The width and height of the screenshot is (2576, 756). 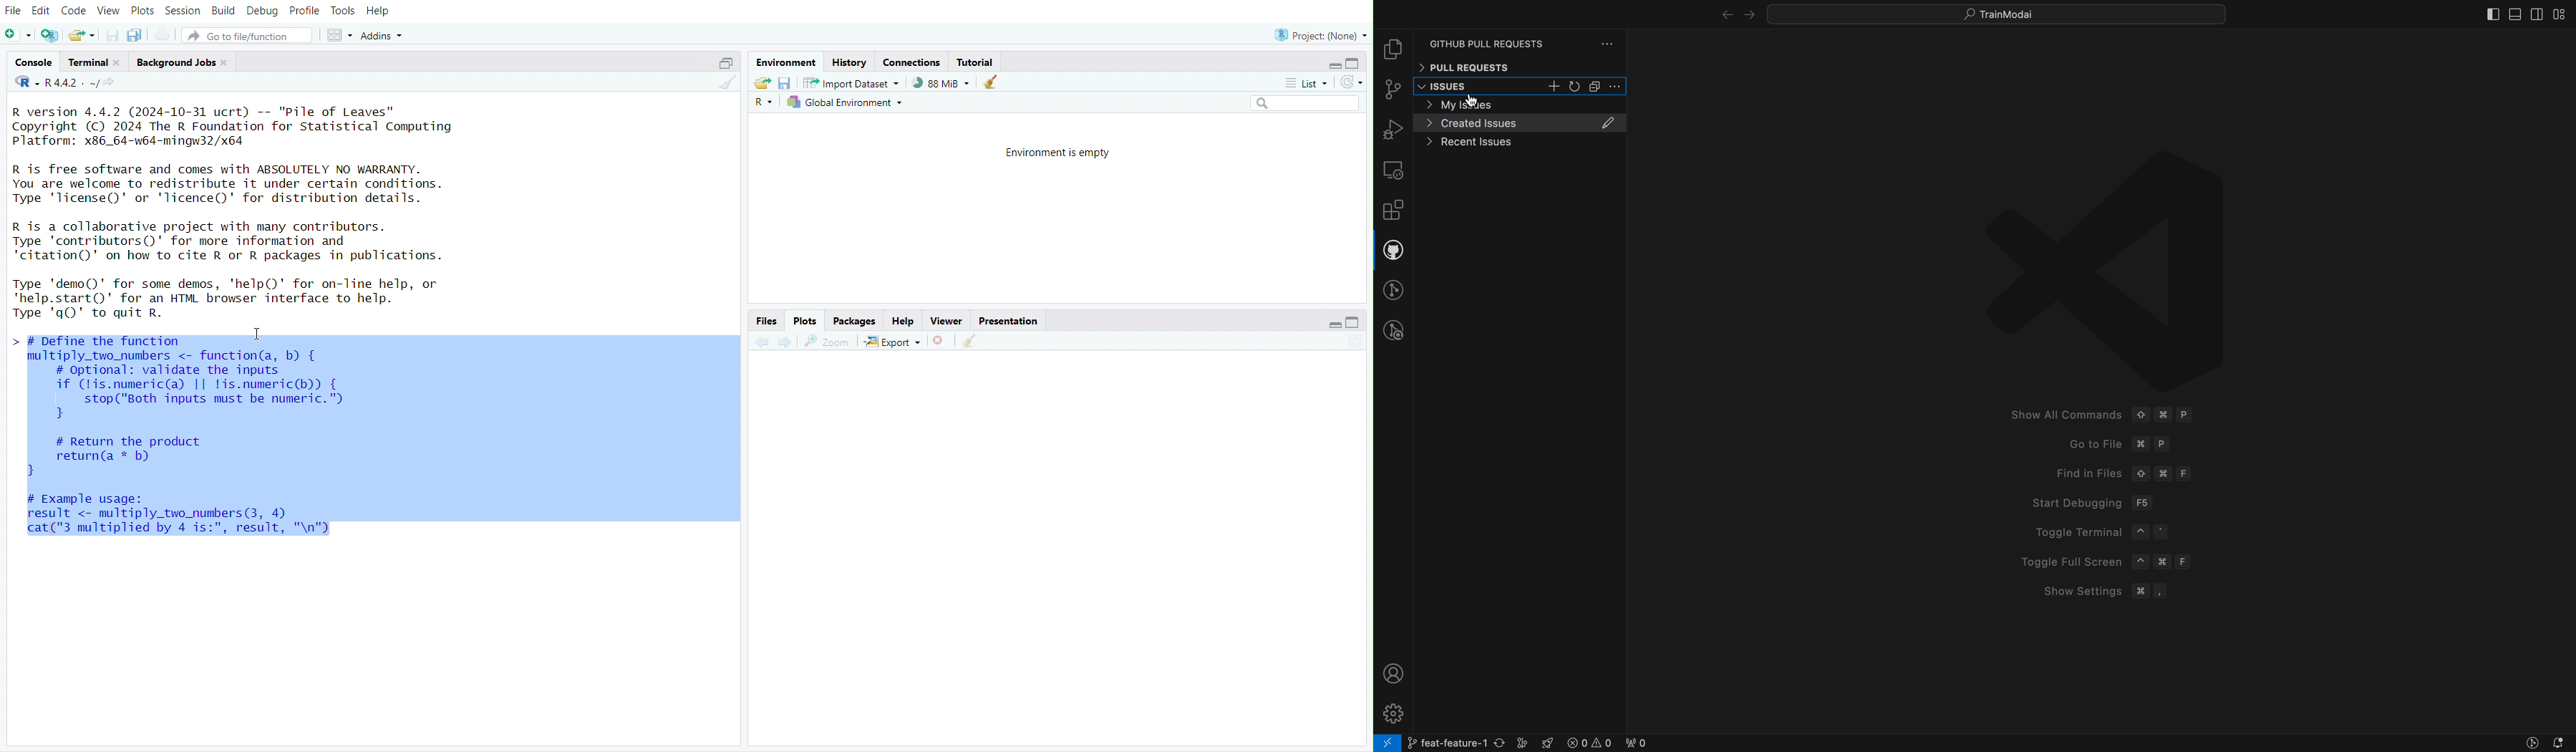 What do you see at coordinates (72, 85) in the screenshot?
I see `R 4.4.2~/` at bounding box center [72, 85].